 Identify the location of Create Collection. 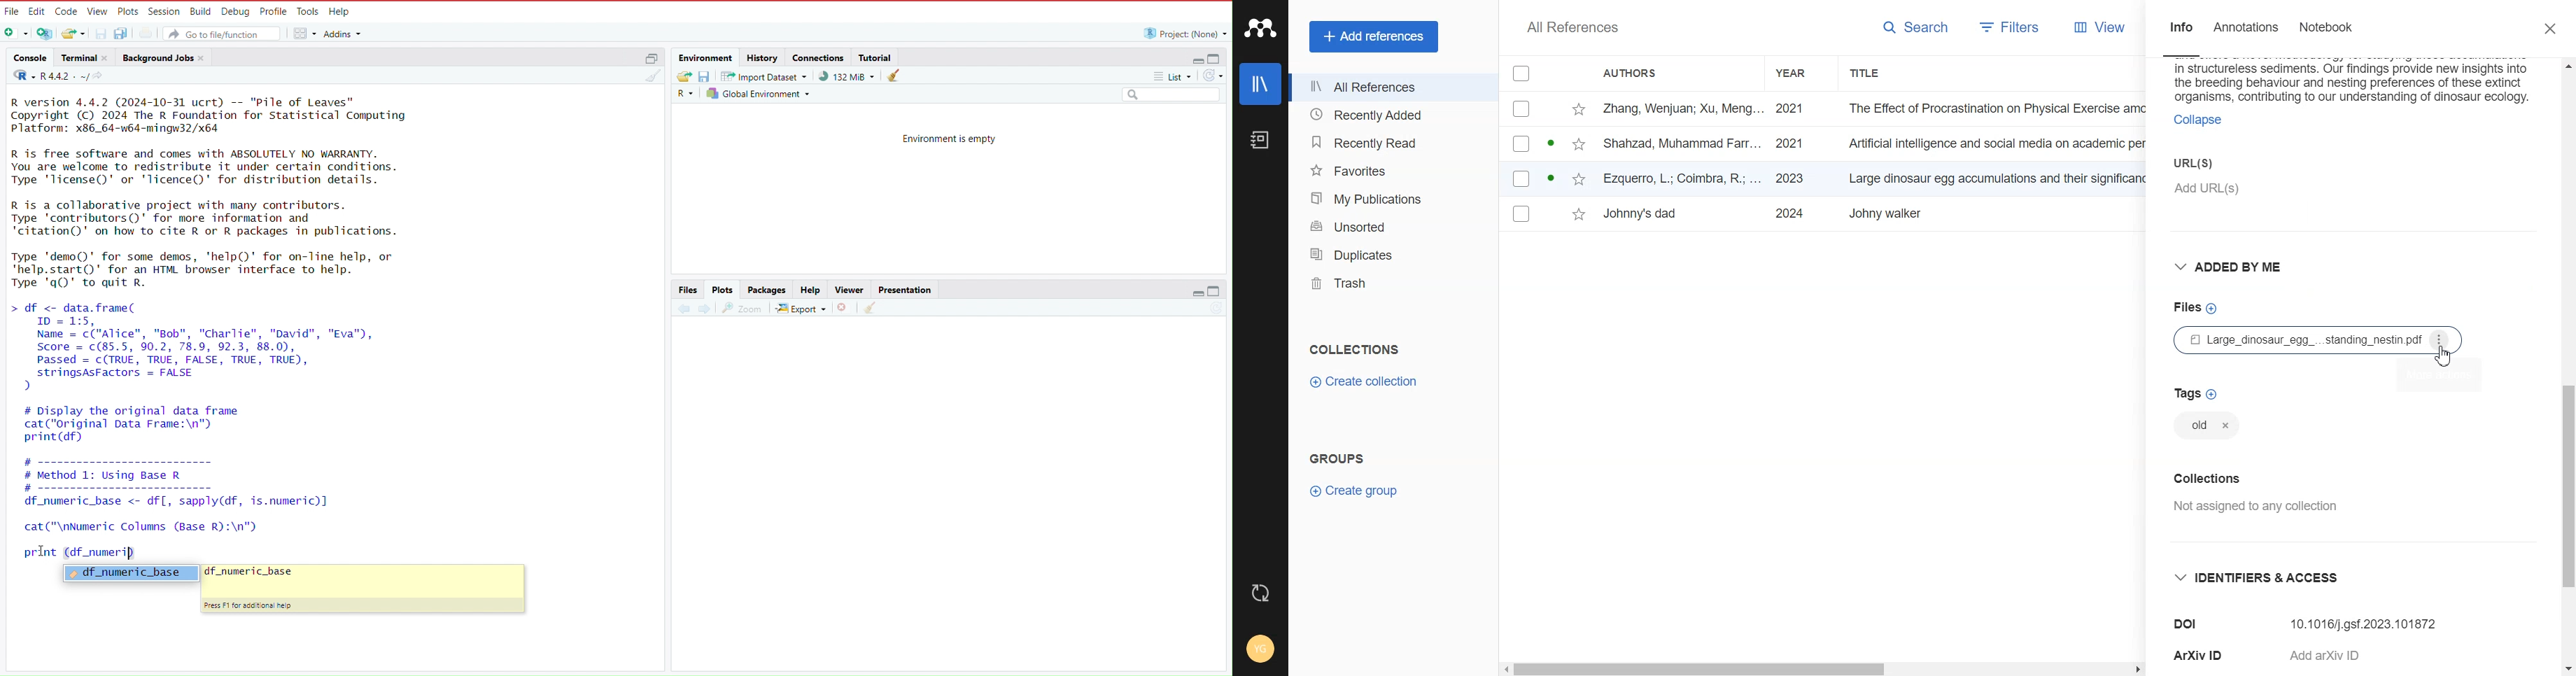
(1365, 381).